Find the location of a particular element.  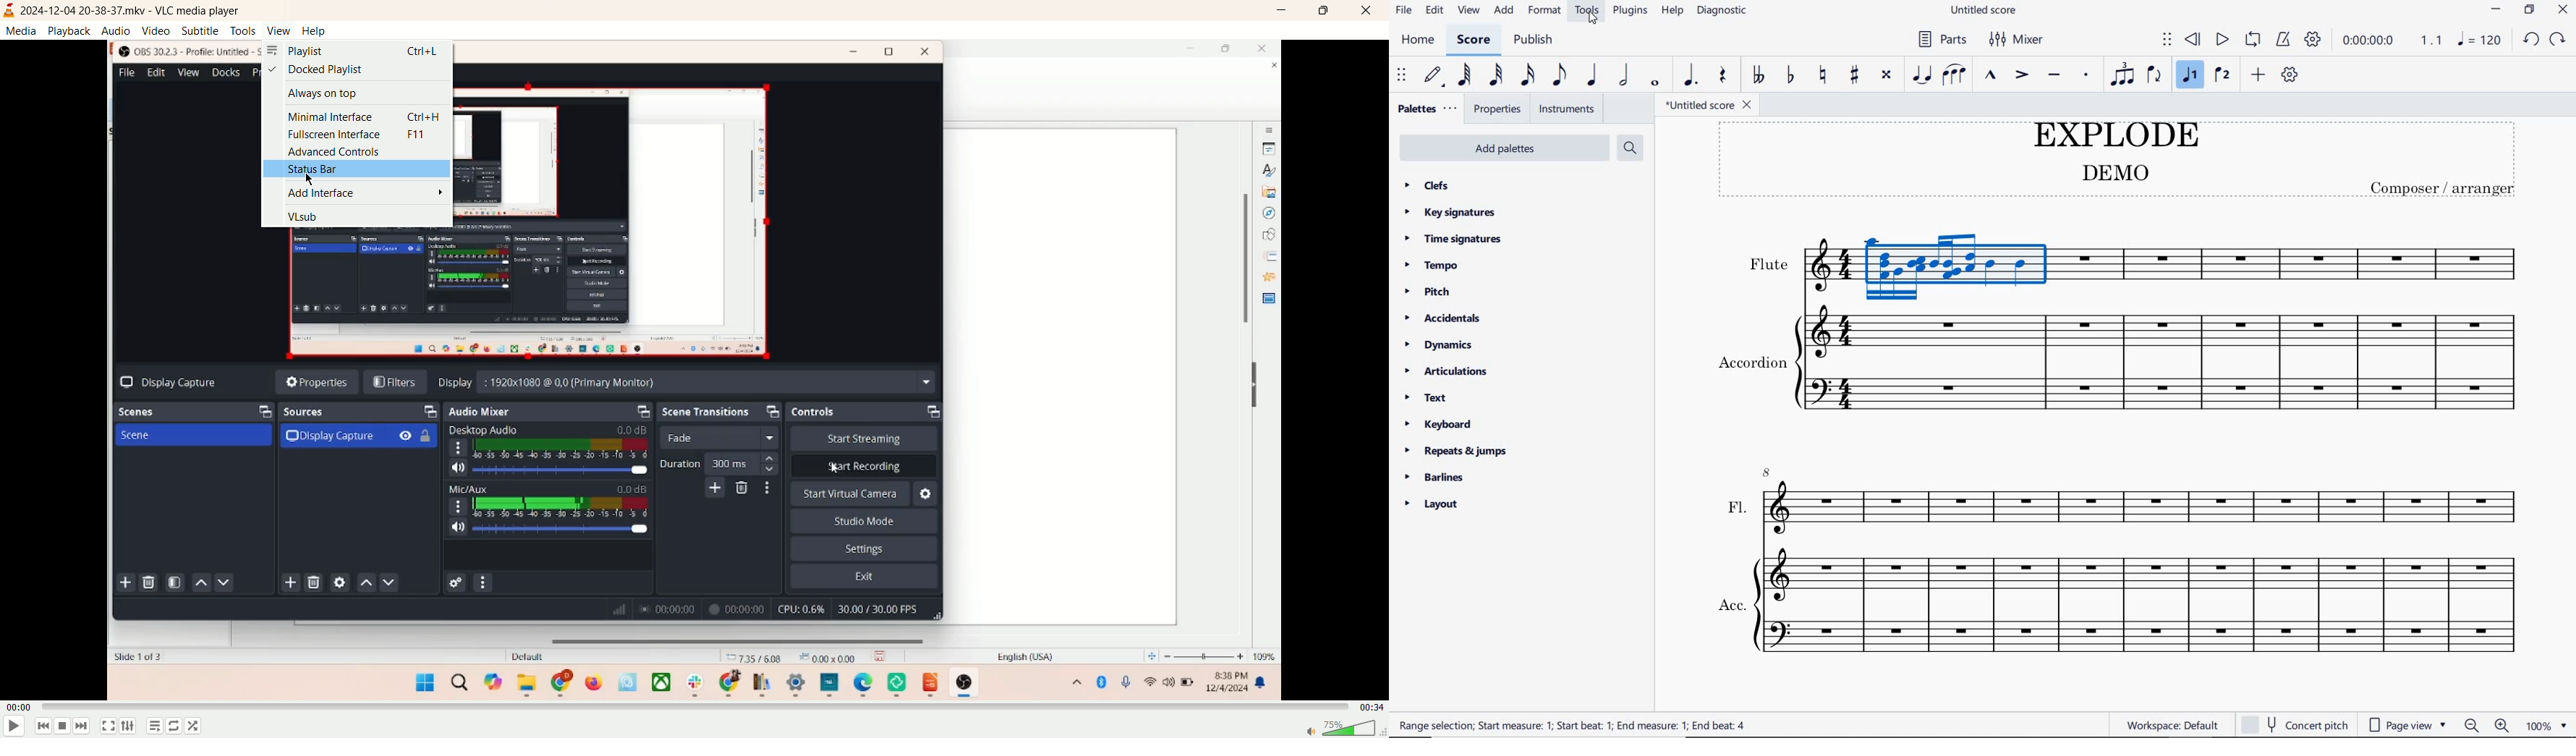

Cursor is located at coordinates (314, 178).